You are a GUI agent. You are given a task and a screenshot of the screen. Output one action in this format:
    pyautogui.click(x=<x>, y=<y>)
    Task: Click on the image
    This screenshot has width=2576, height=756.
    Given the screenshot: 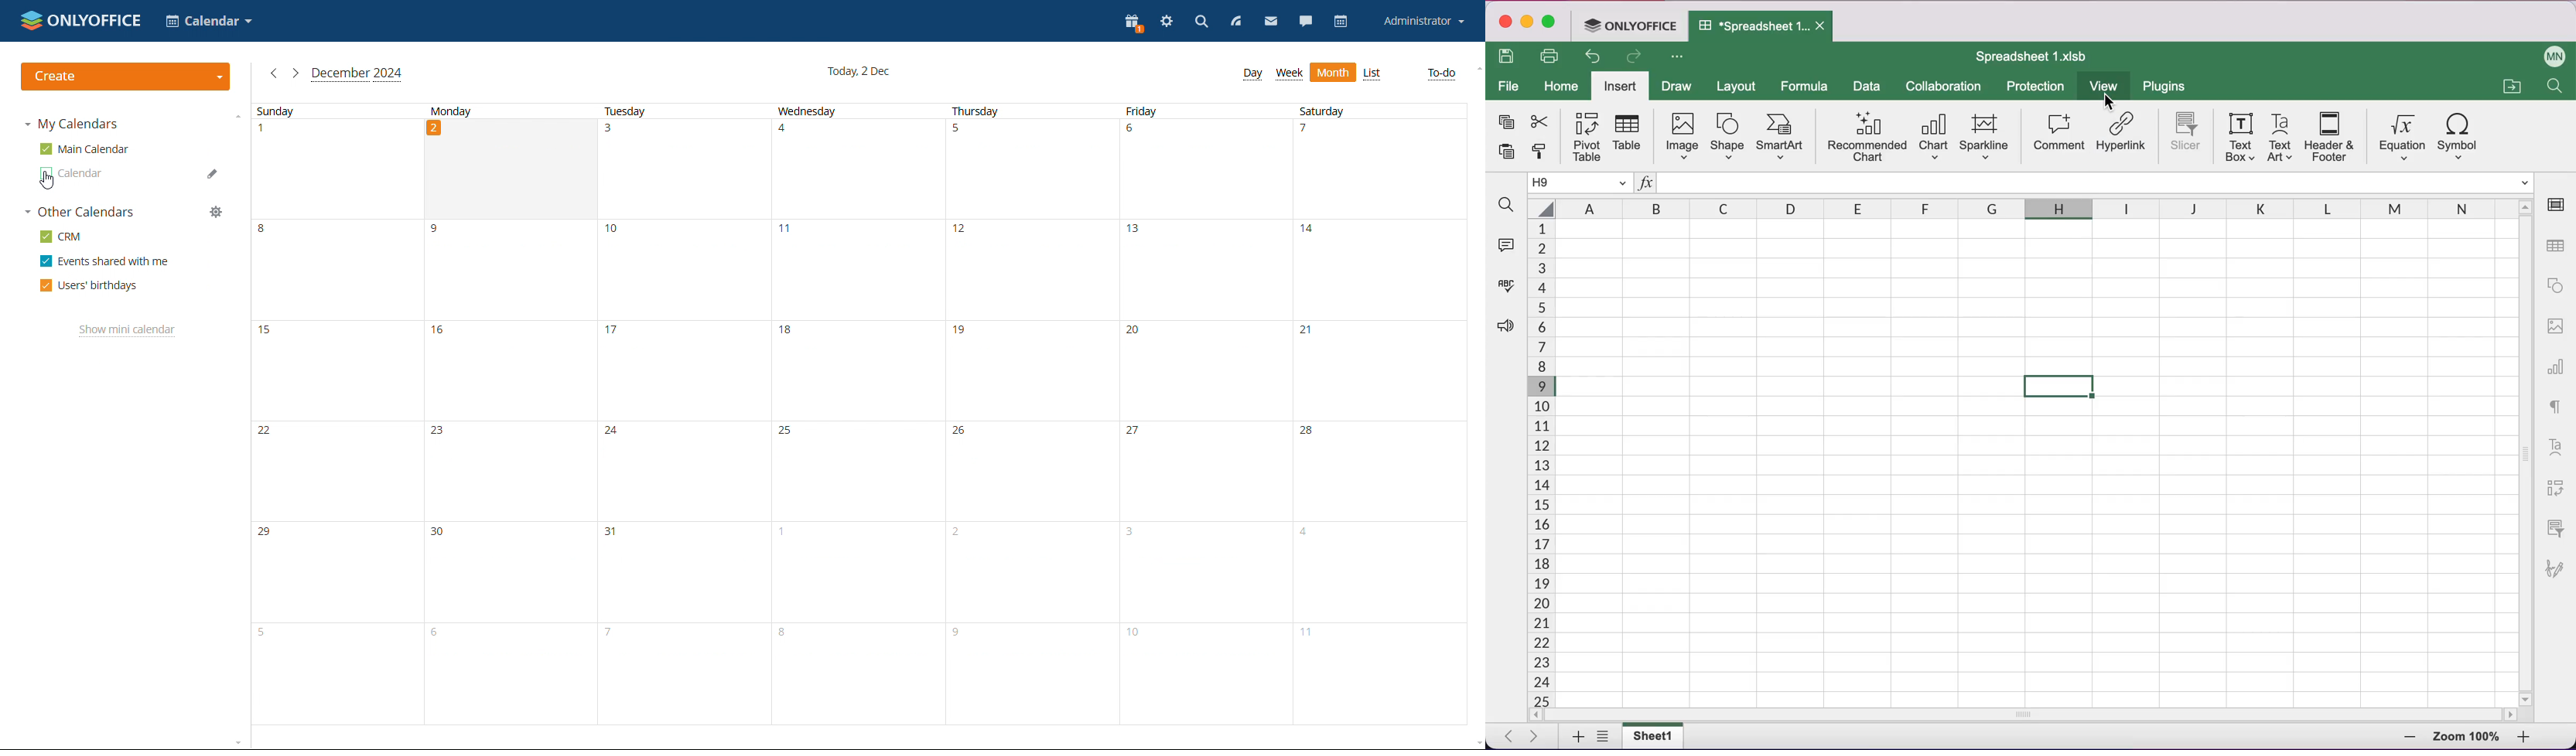 What is the action you would take?
    pyautogui.click(x=2554, y=332)
    